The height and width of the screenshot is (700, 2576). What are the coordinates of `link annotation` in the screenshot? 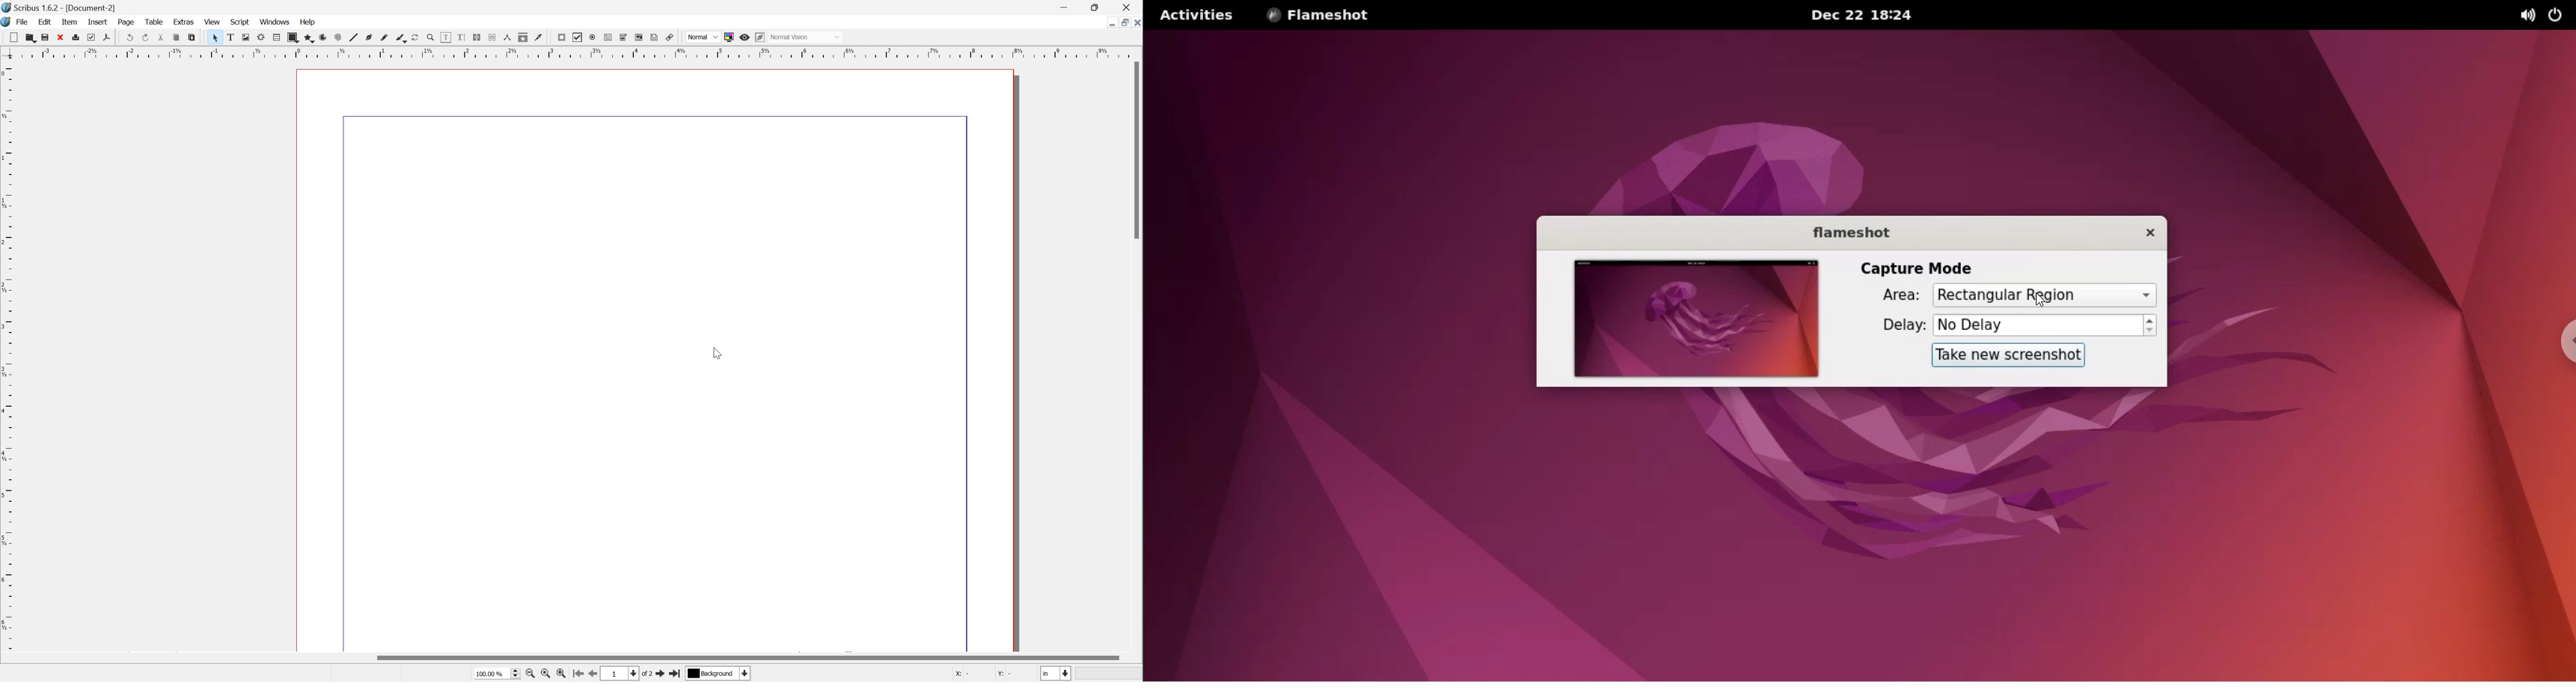 It's located at (672, 37).